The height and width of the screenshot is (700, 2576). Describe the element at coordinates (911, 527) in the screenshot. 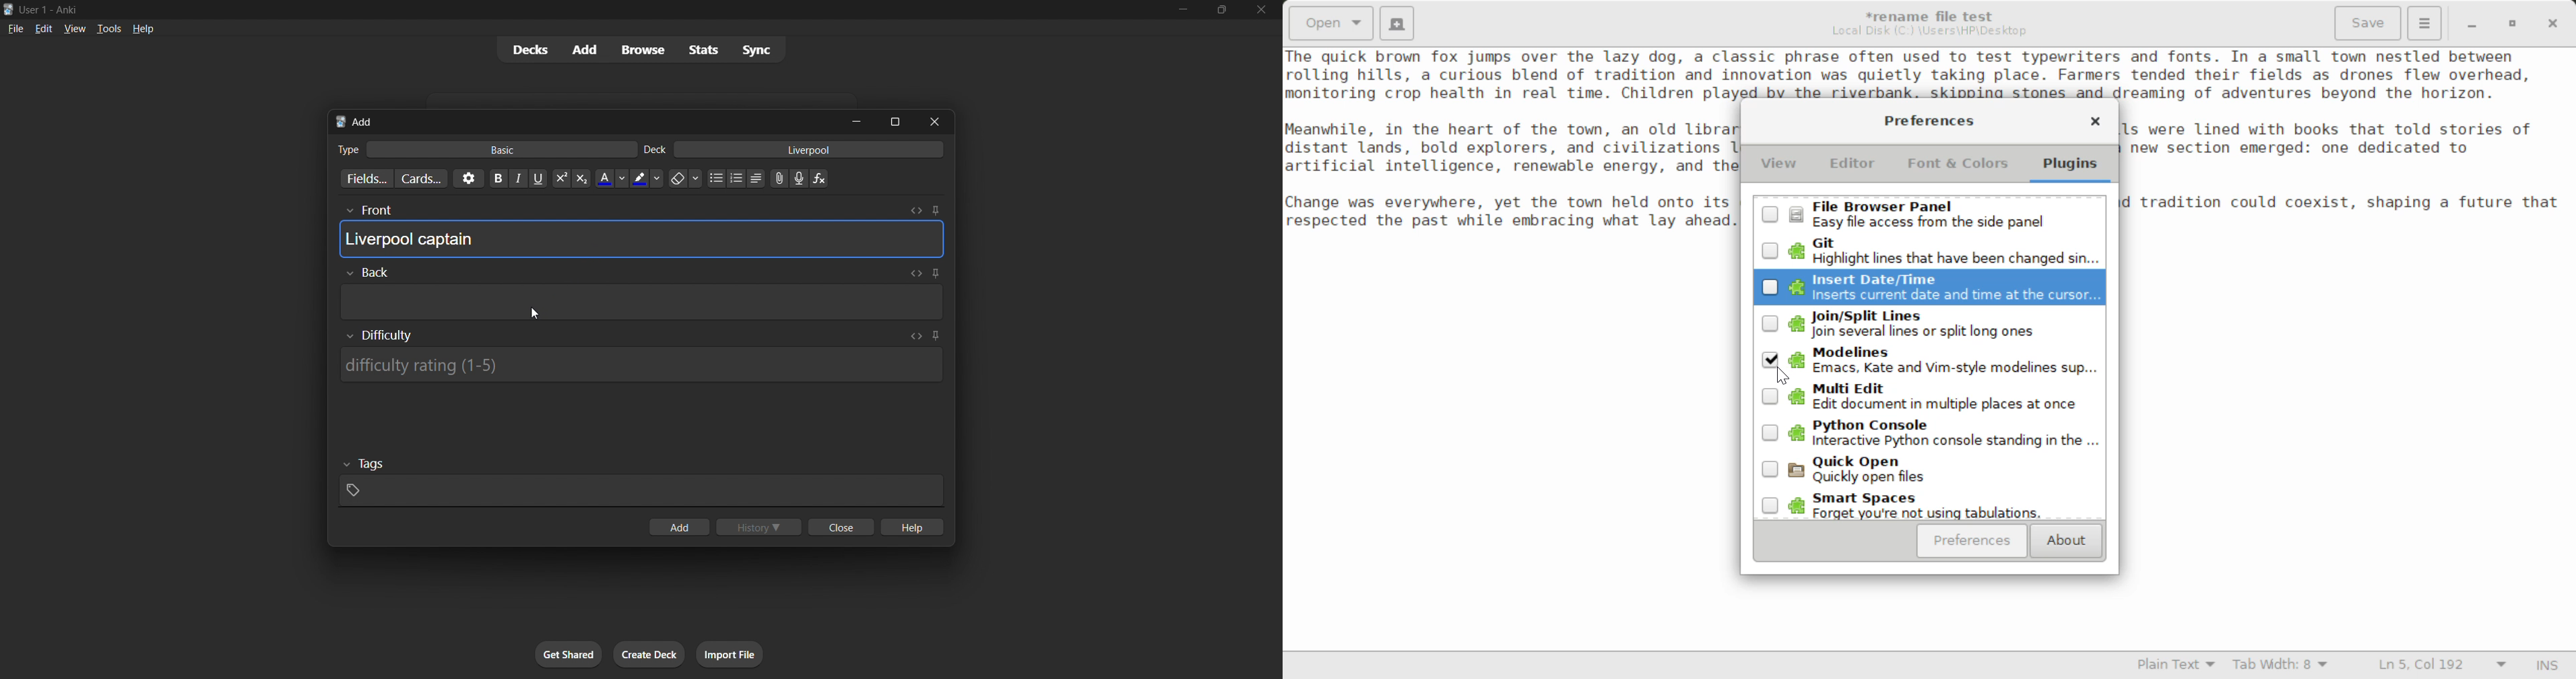

I see `help` at that location.